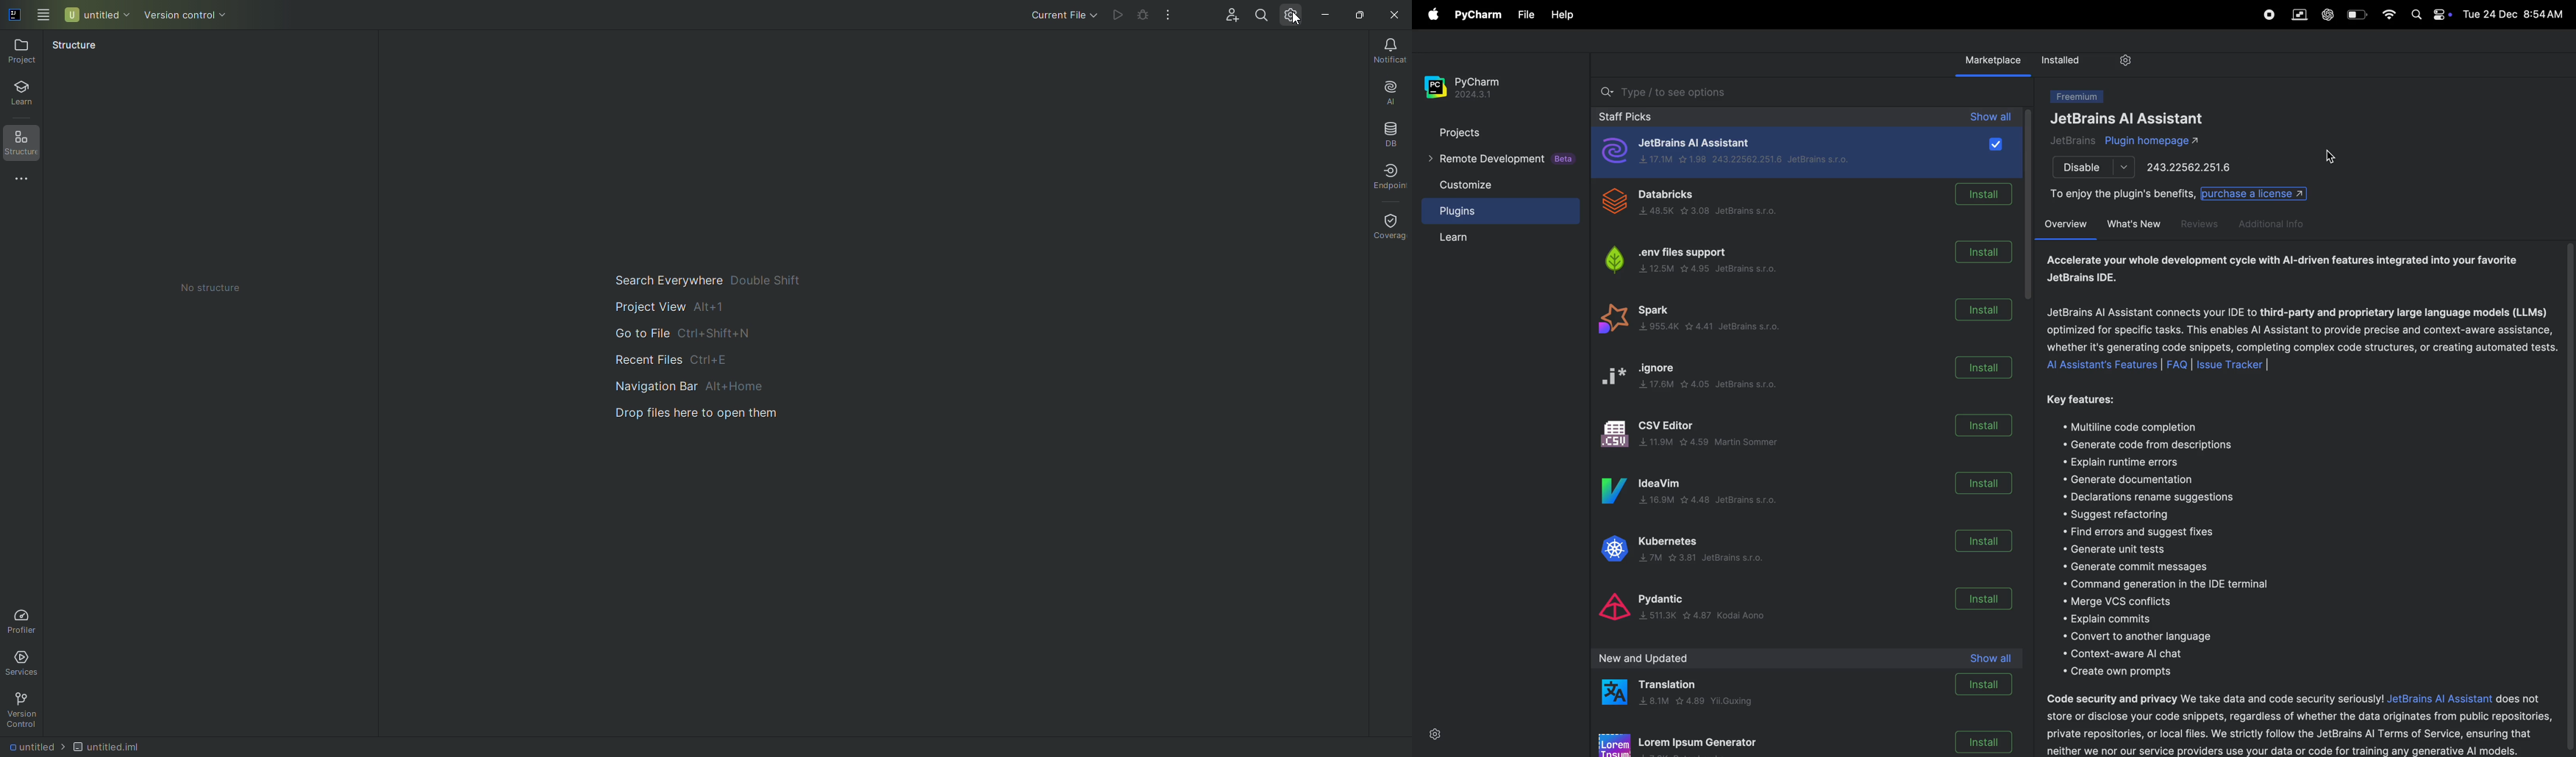 The width and height of the screenshot is (2576, 784). What do you see at coordinates (1998, 145) in the screenshot?
I see `checkbox` at bounding box center [1998, 145].